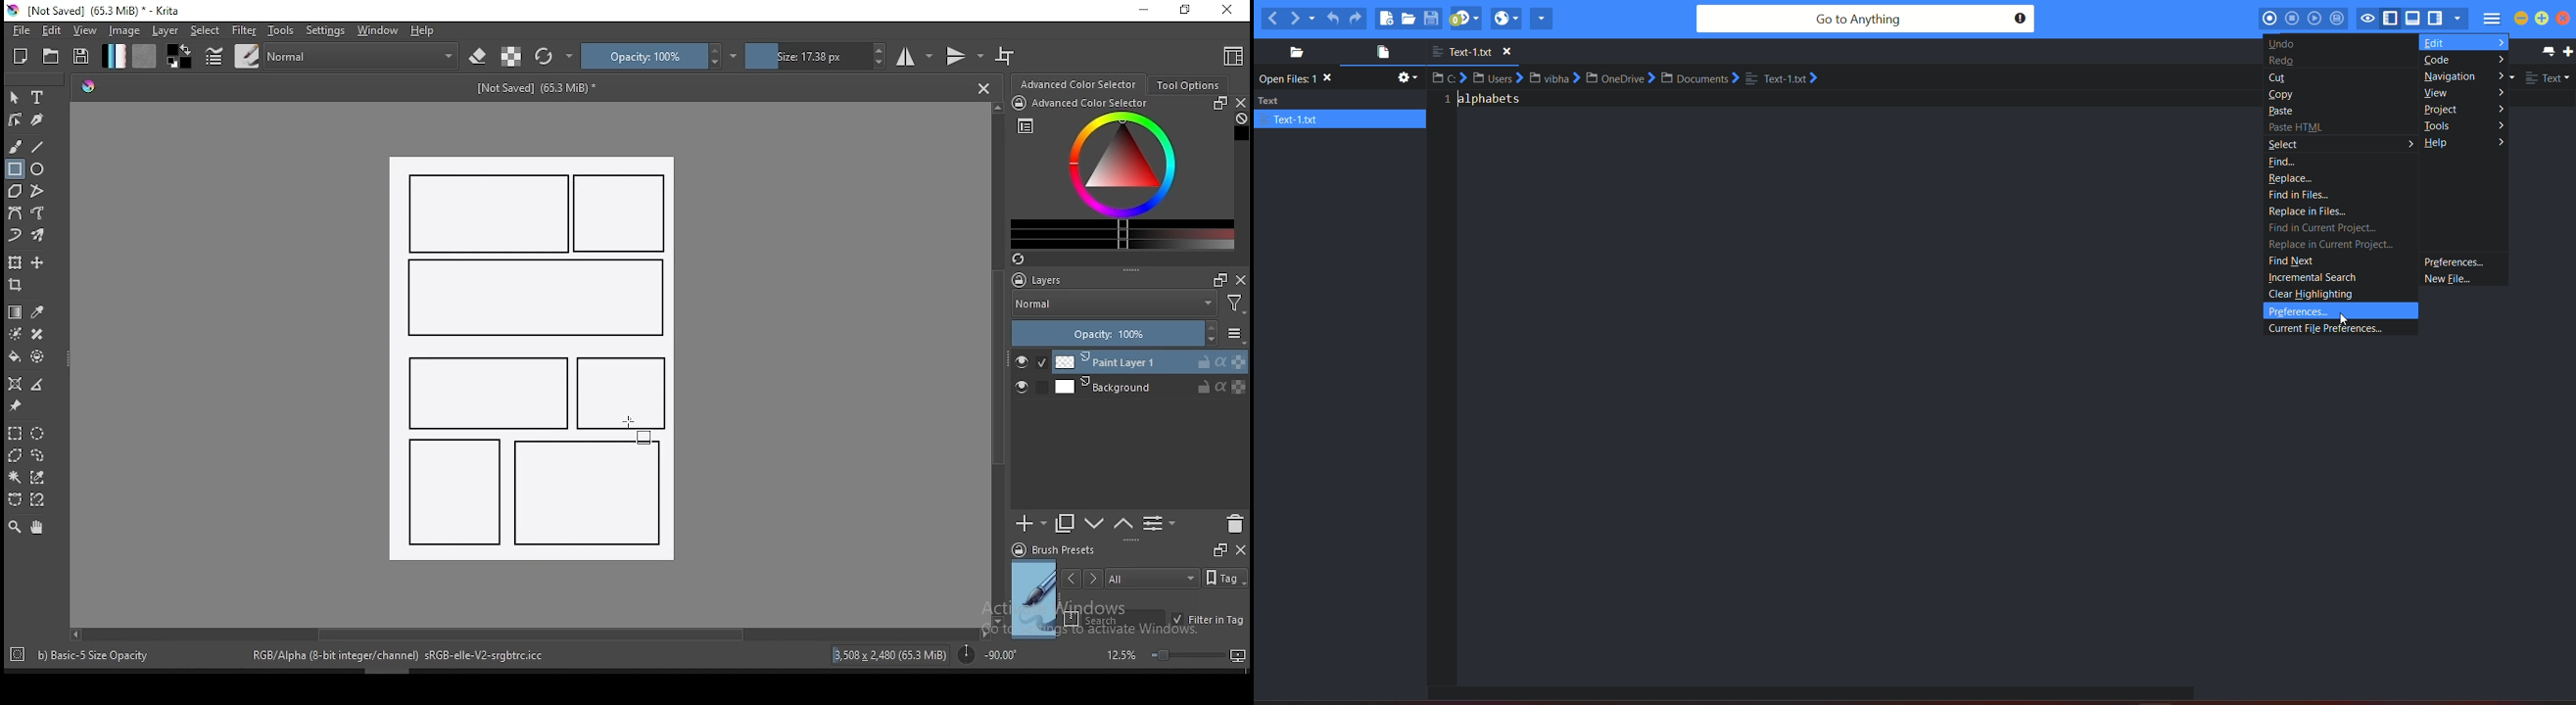  I want to click on freehand selection tool, so click(38, 455).